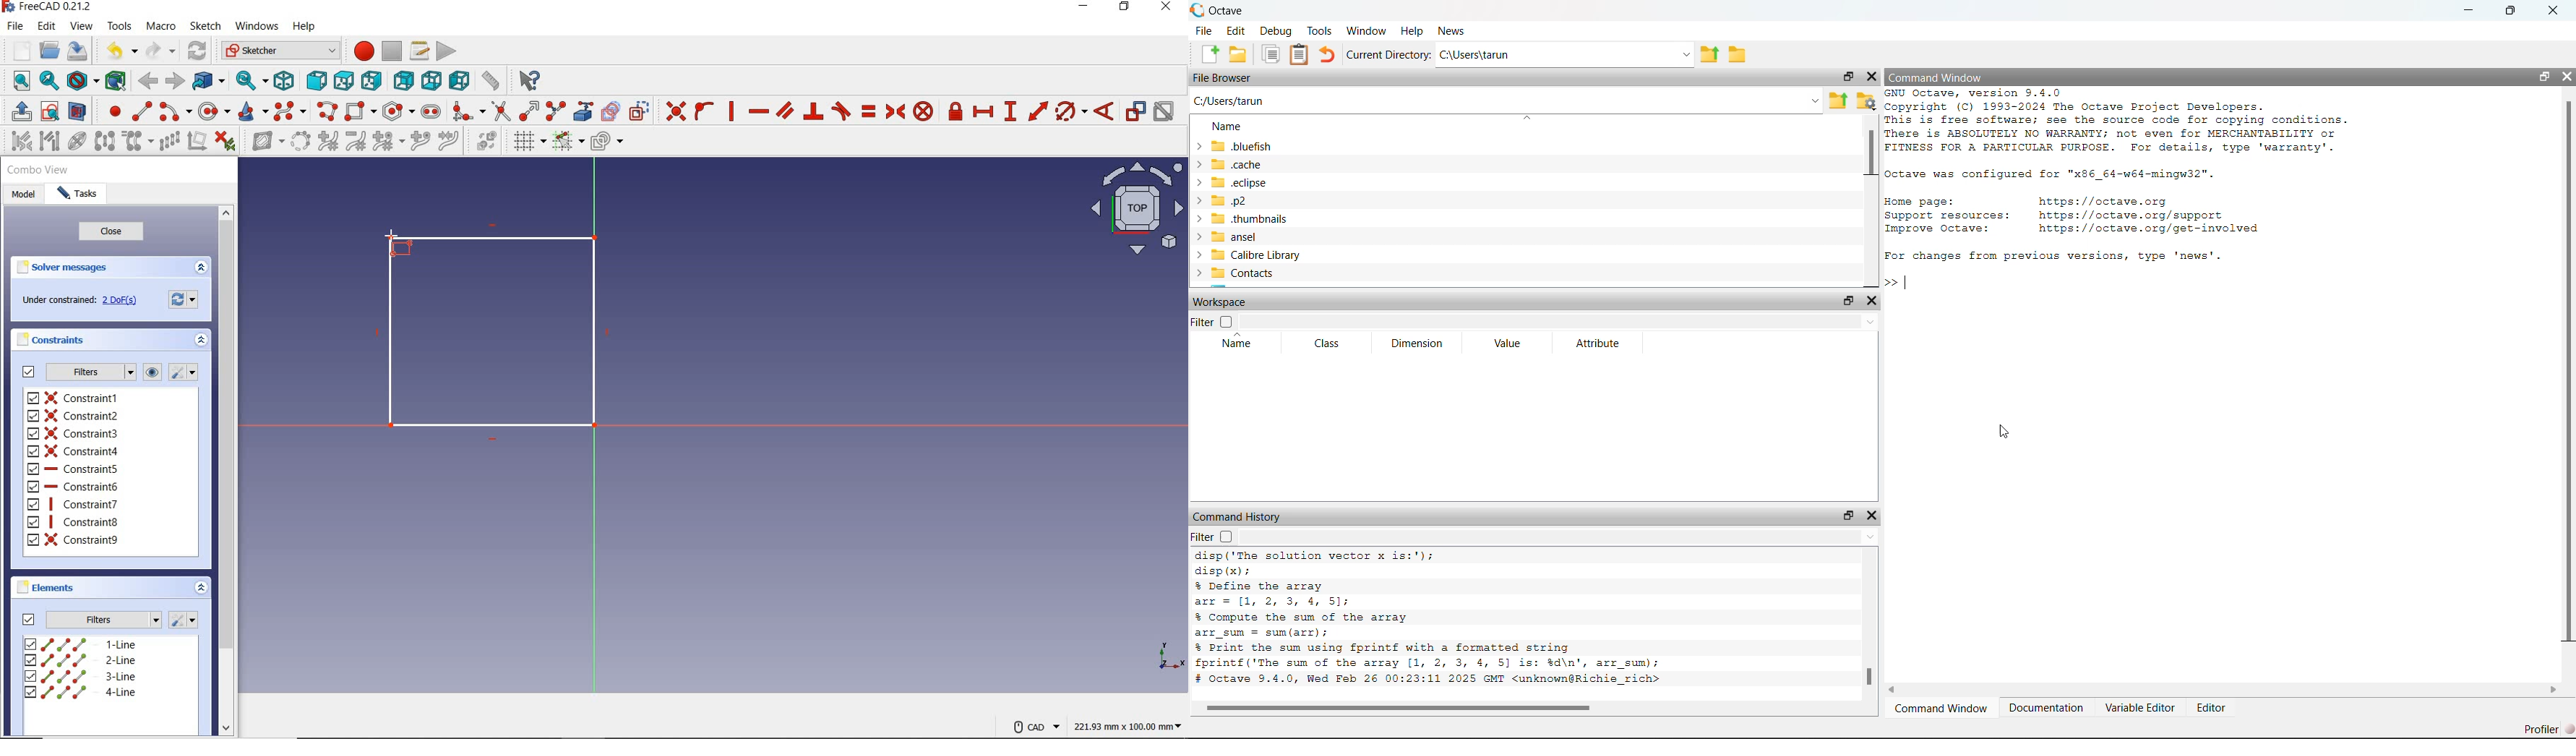 This screenshot has width=2576, height=756. Describe the element at coordinates (51, 49) in the screenshot. I see `open` at that location.